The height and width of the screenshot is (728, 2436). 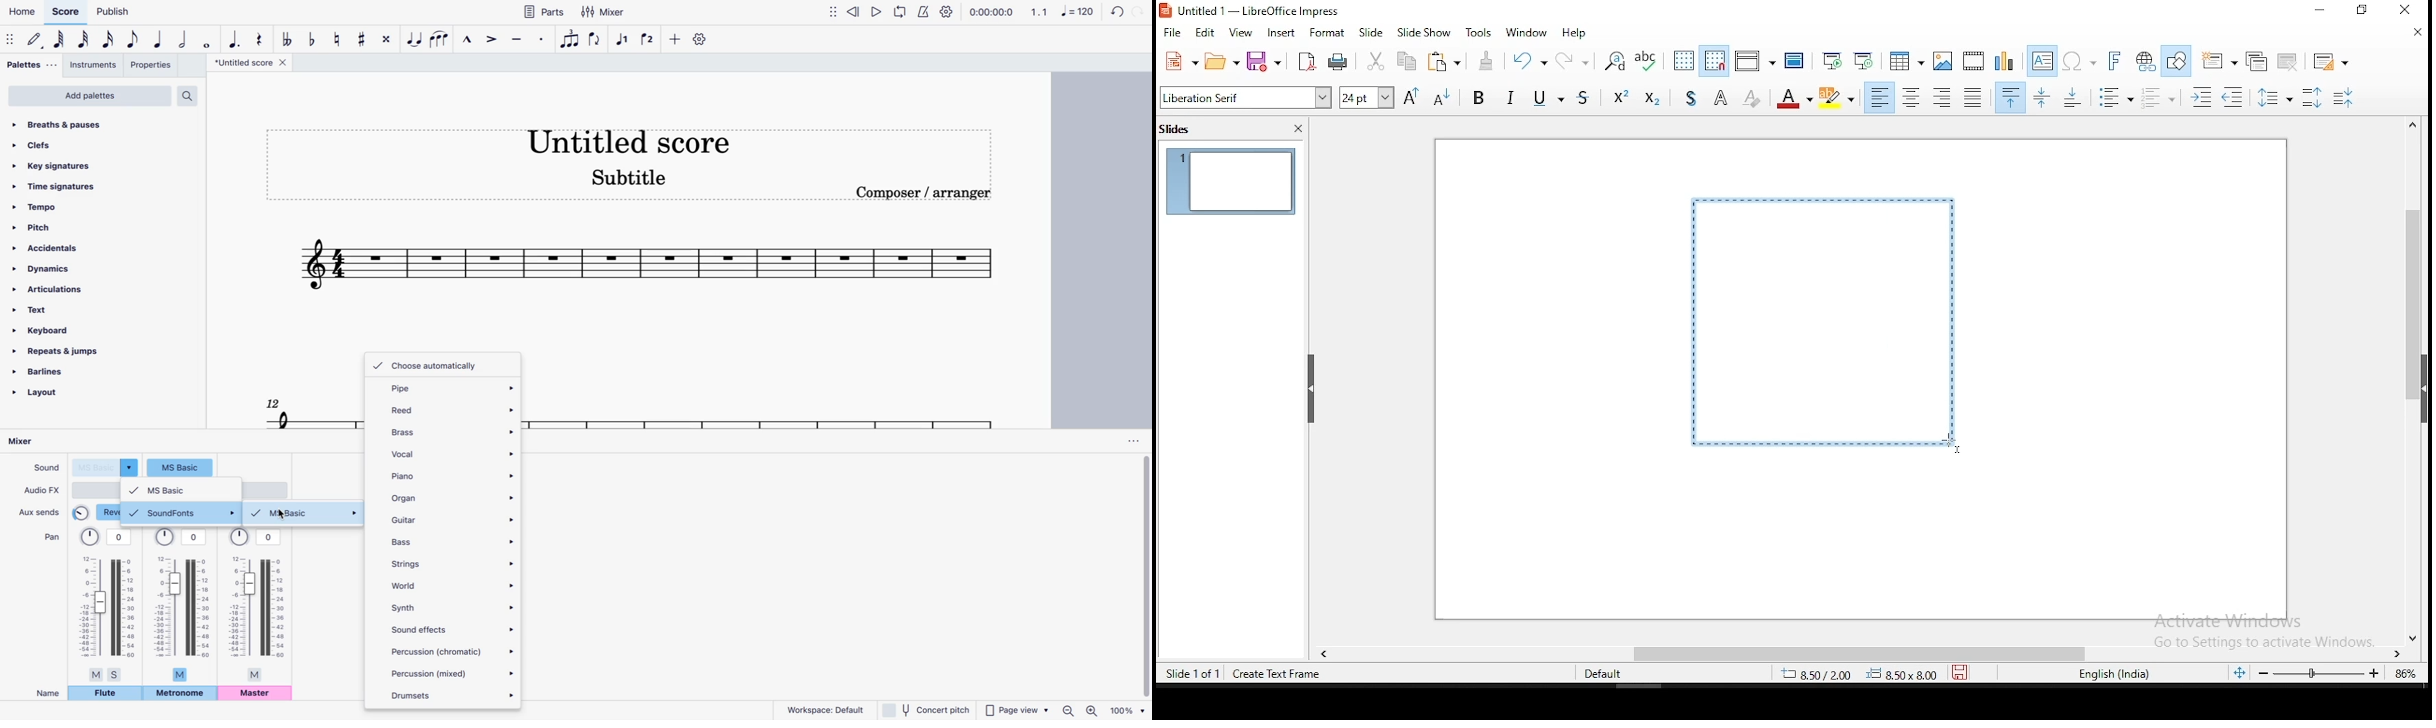 What do you see at coordinates (1221, 63) in the screenshot?
I see `open` at bounding box center [1221, 63].